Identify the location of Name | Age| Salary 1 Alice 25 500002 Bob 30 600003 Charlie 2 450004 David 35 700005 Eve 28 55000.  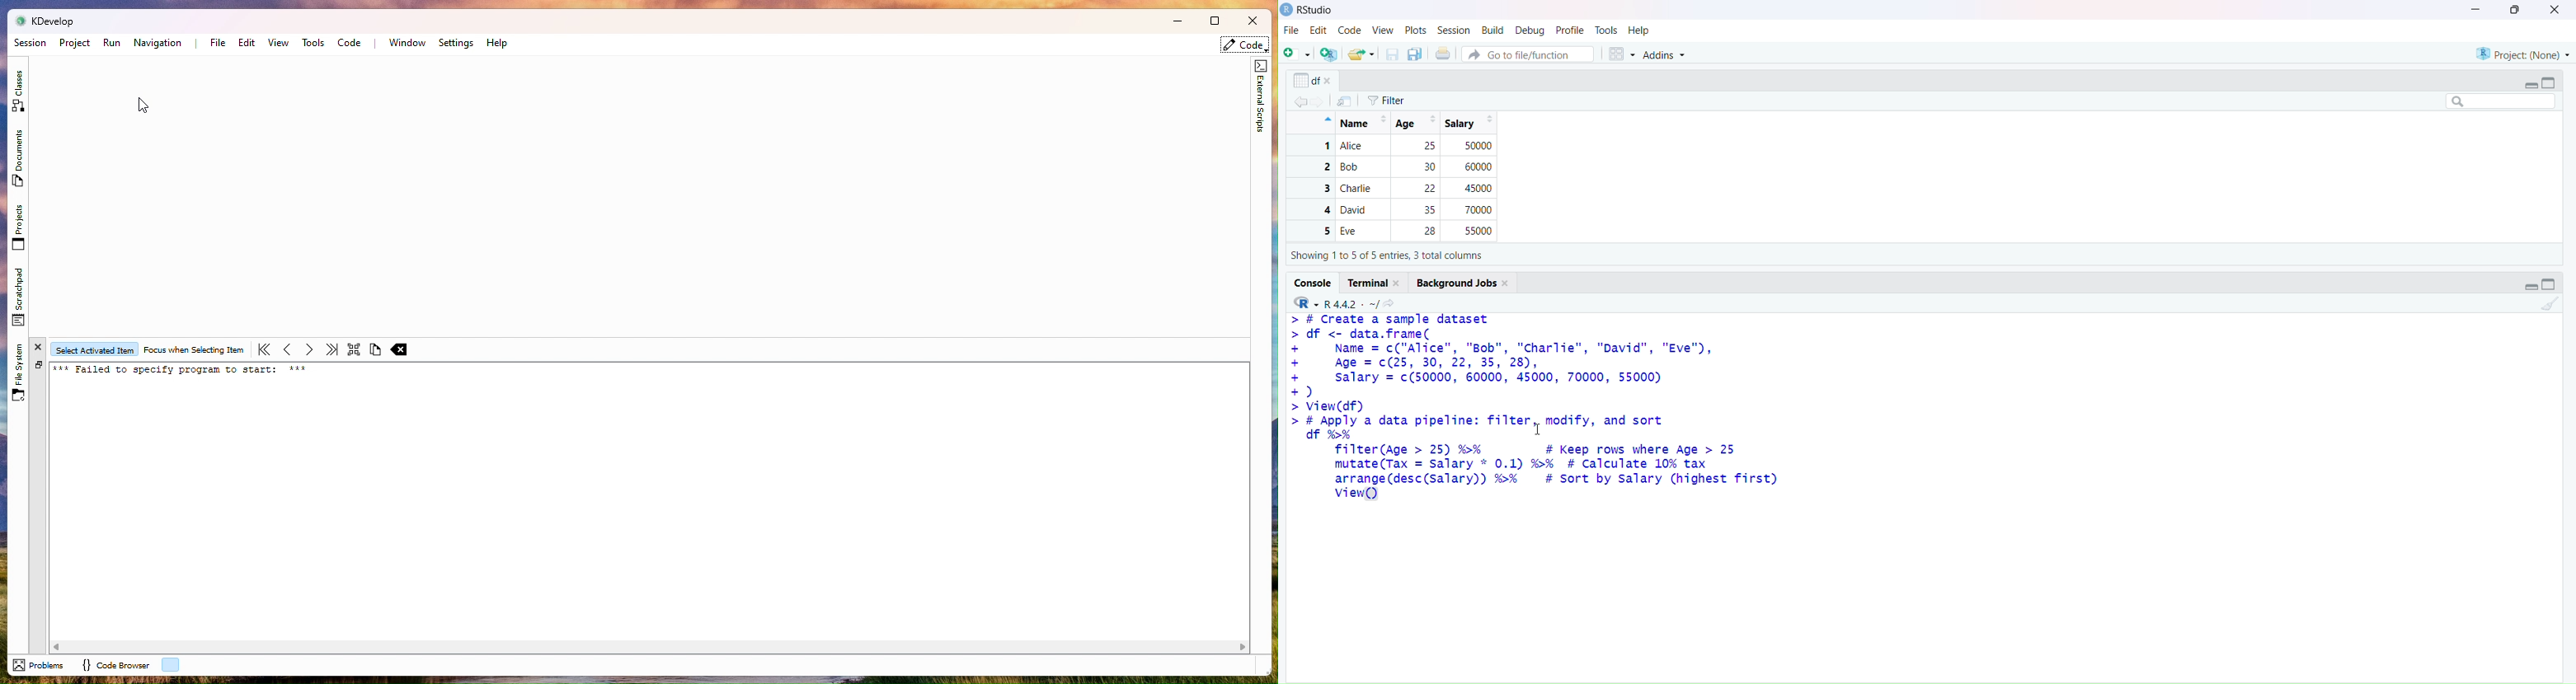
(1407, 176).